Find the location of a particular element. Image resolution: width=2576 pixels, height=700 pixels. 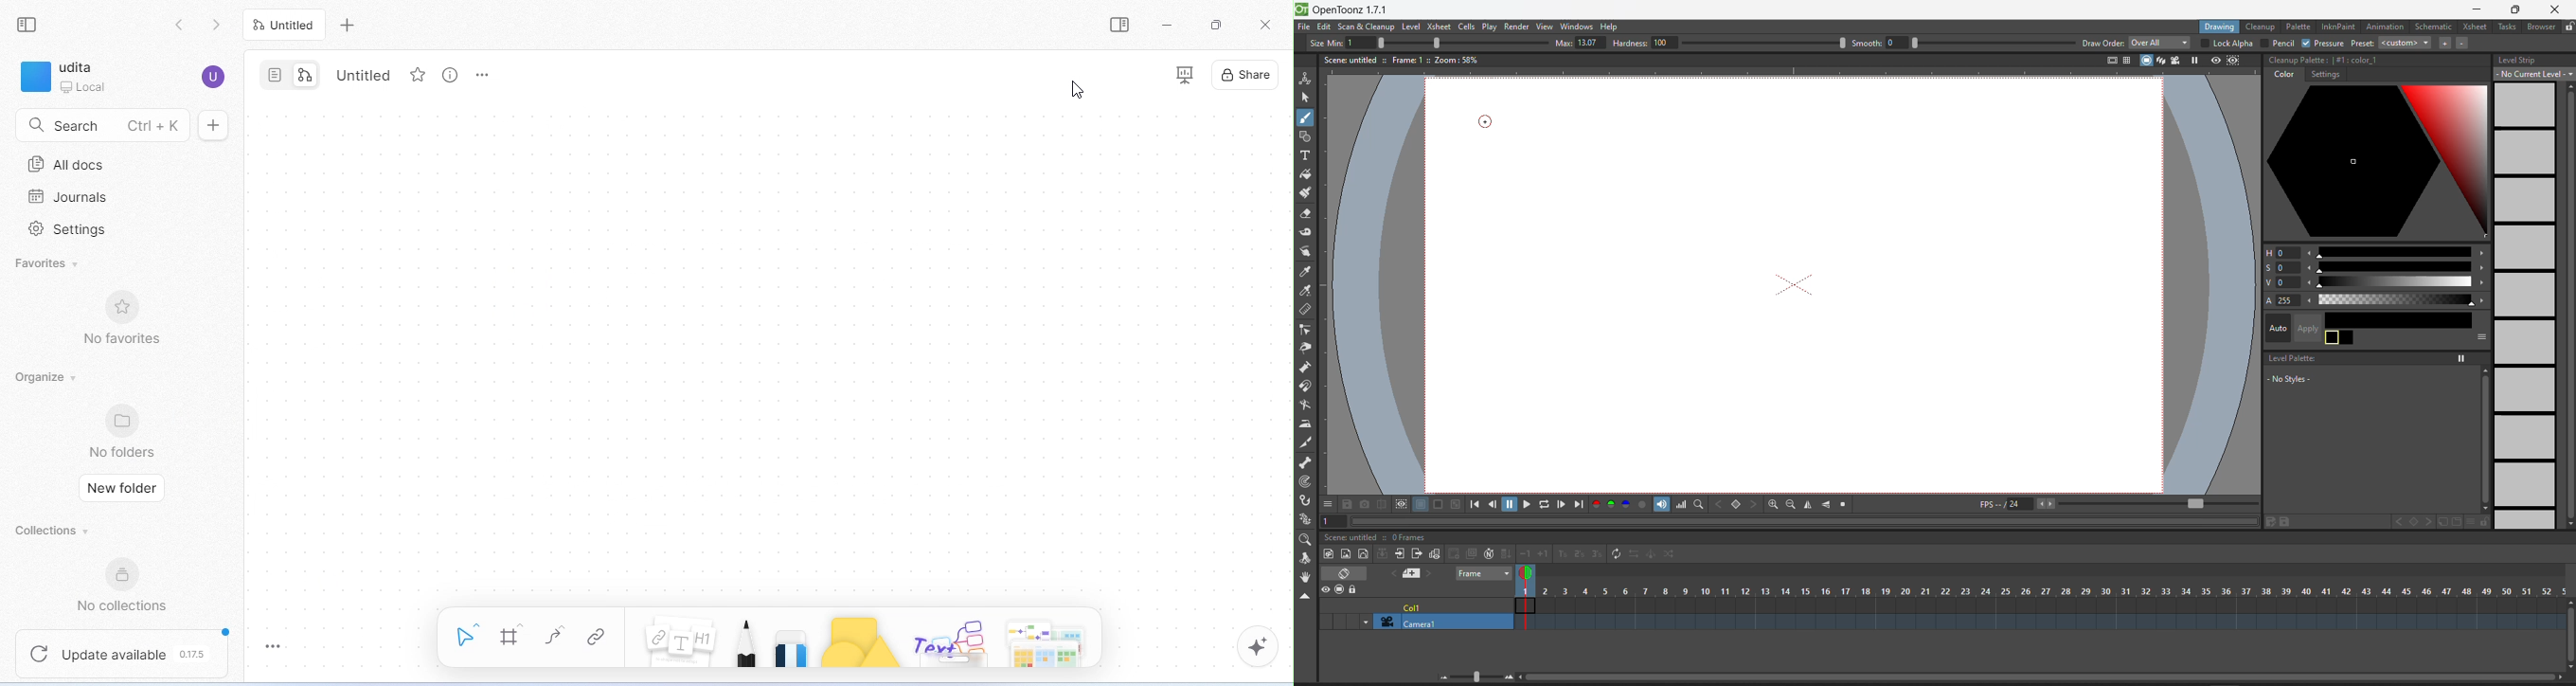

show or hide parts of color page is located at coordinates (2481, 336).